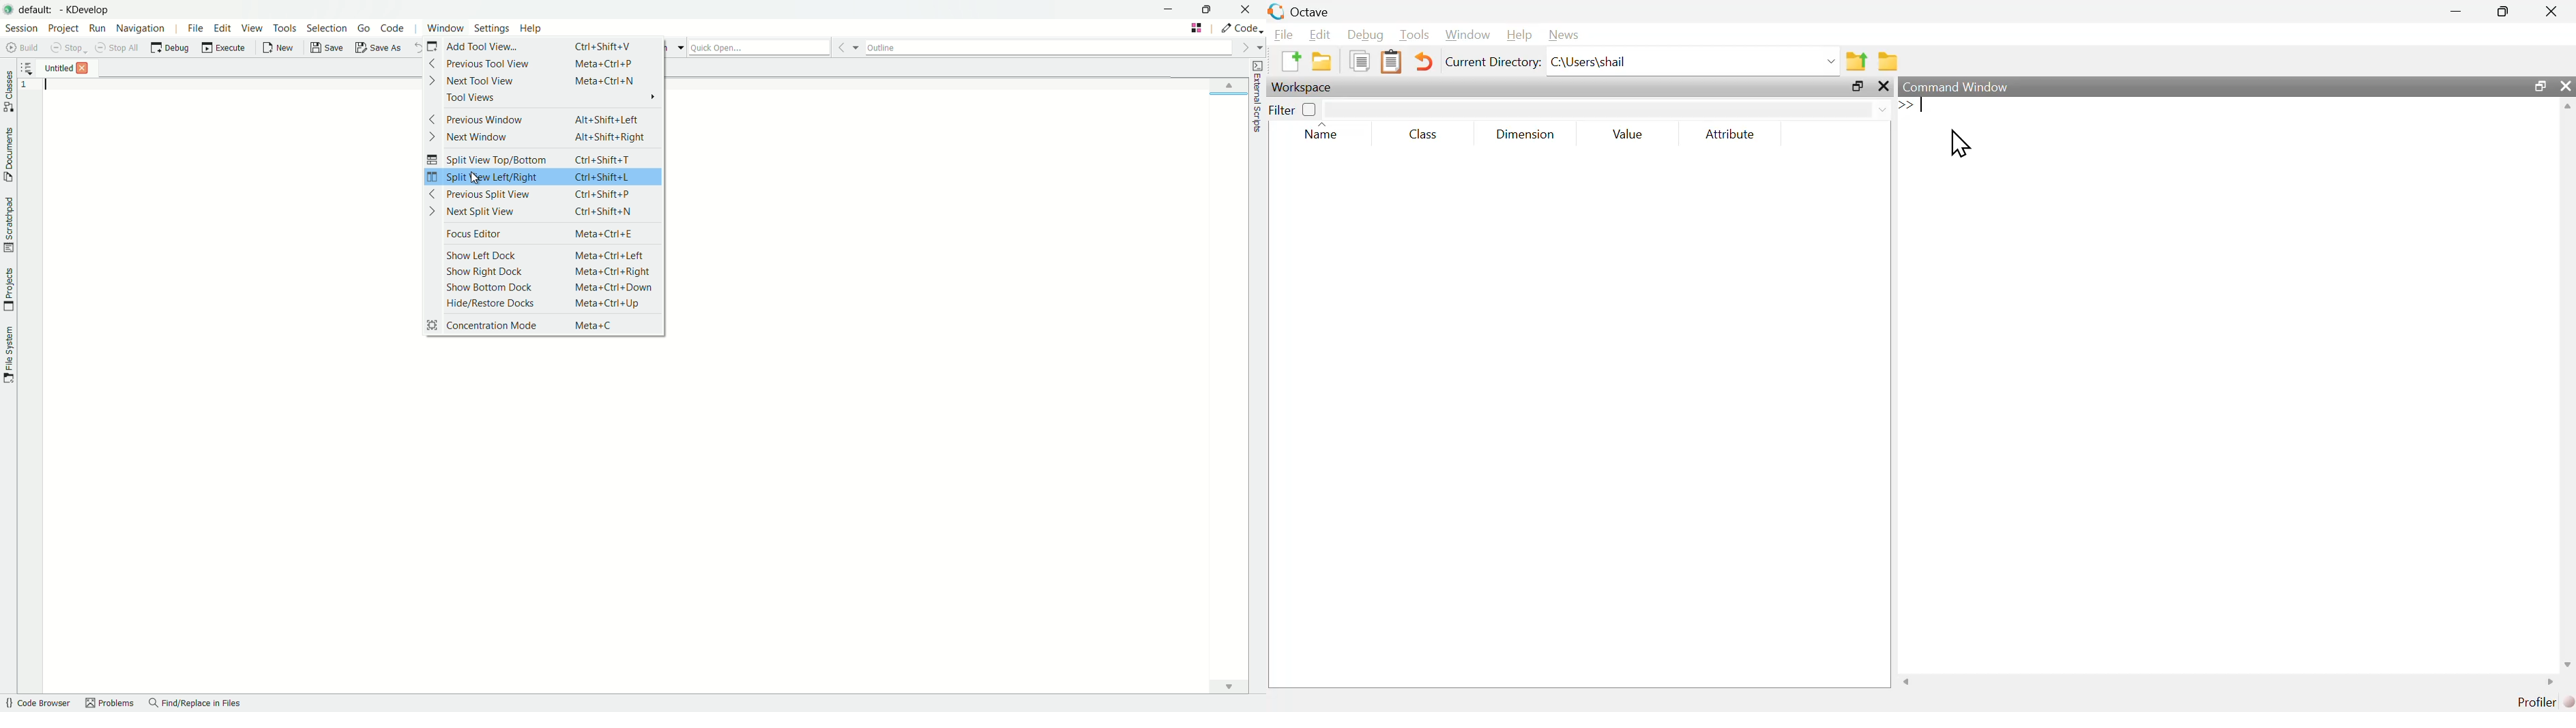  I want to click on octave, so click(1314, 10).